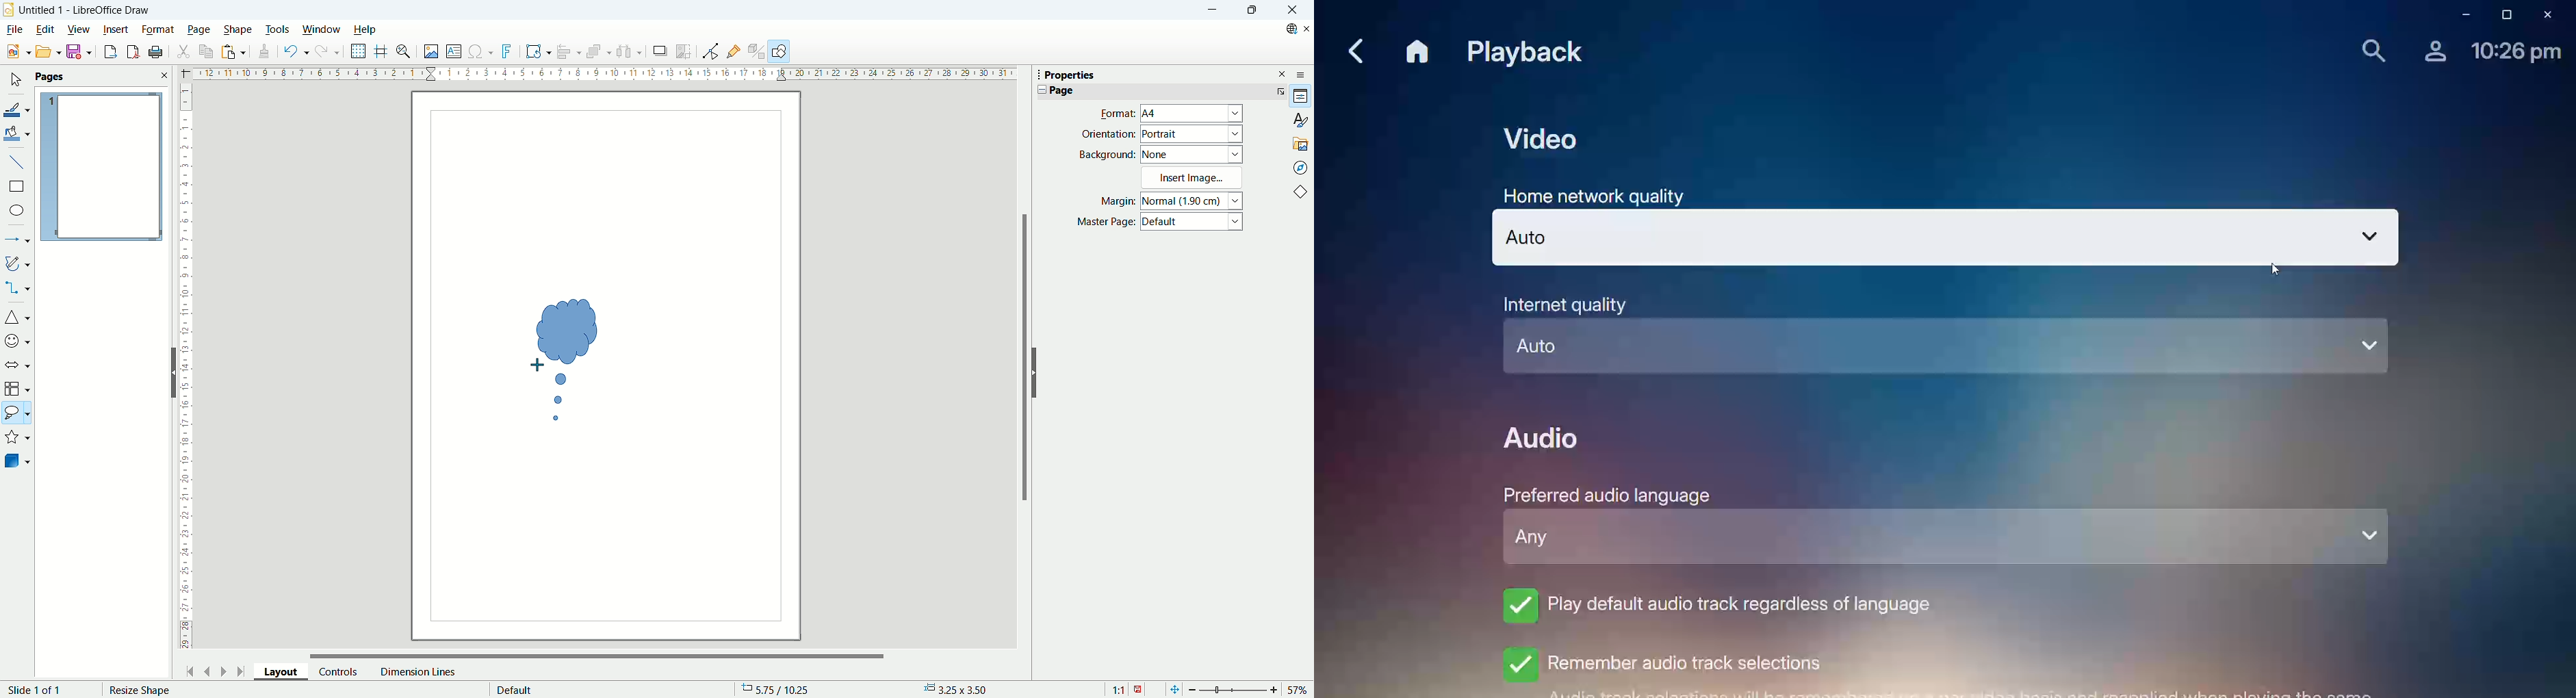  Describe the element at coordinates (781, 51) in the screenshot. I see `draw function` at that location.